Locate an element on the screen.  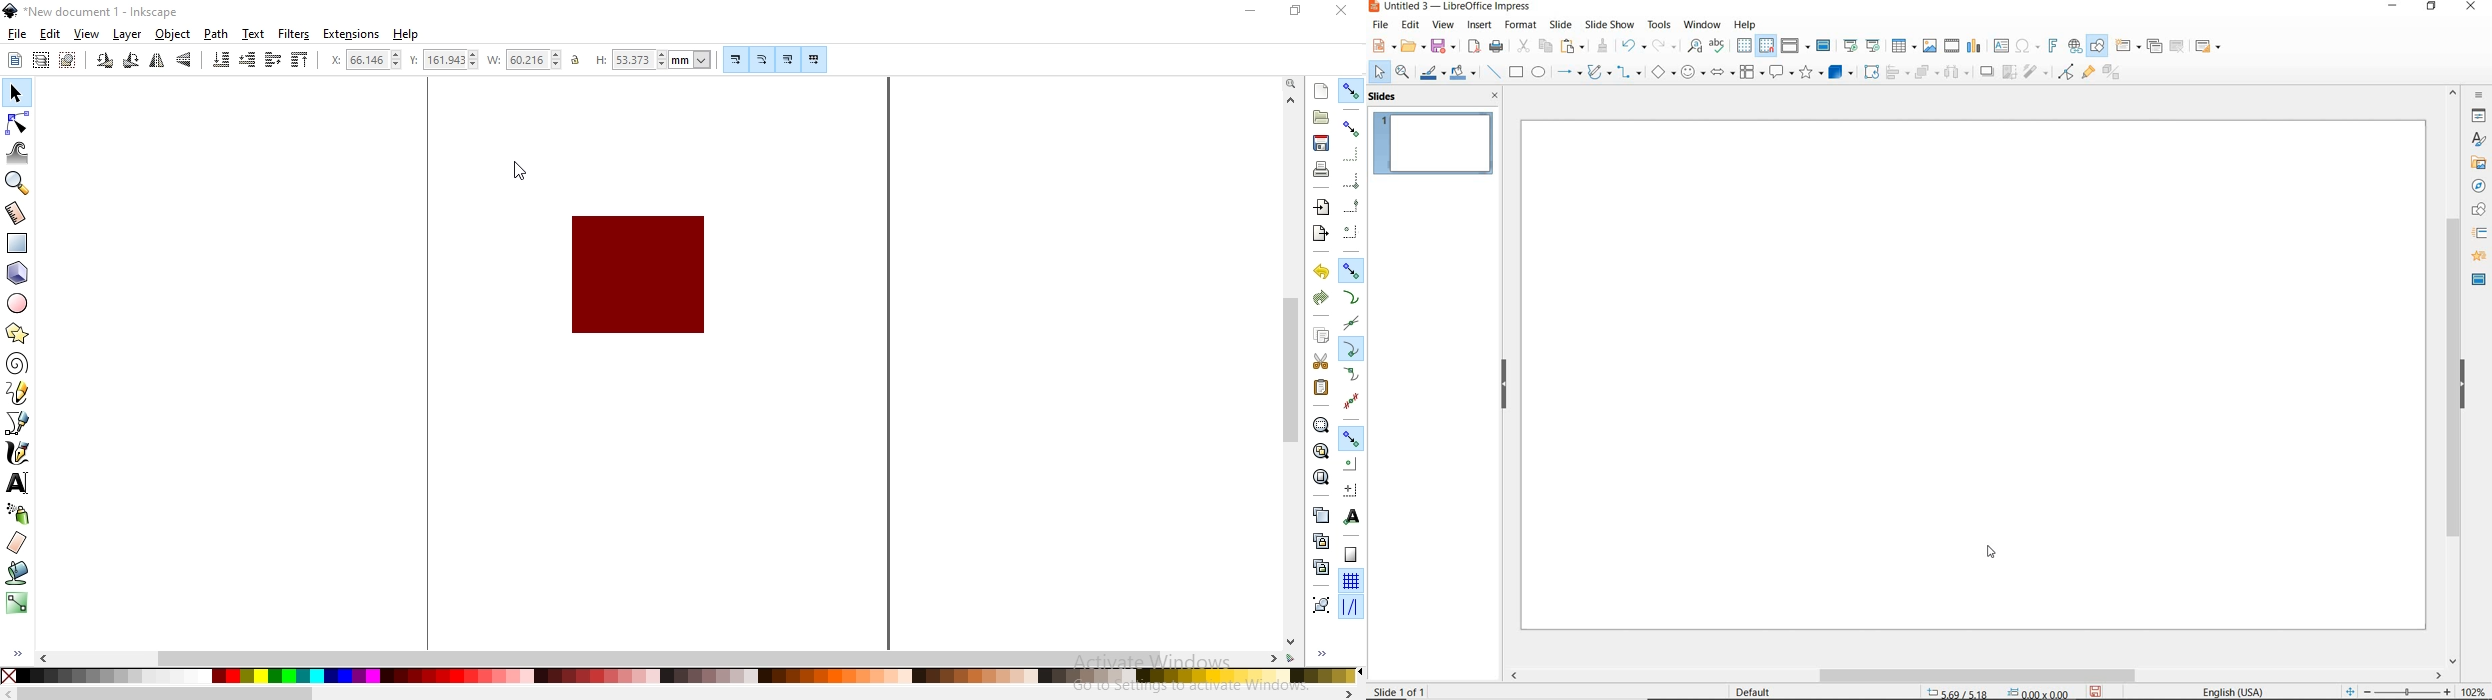
create a new document is located at coordinates (1322, 91).